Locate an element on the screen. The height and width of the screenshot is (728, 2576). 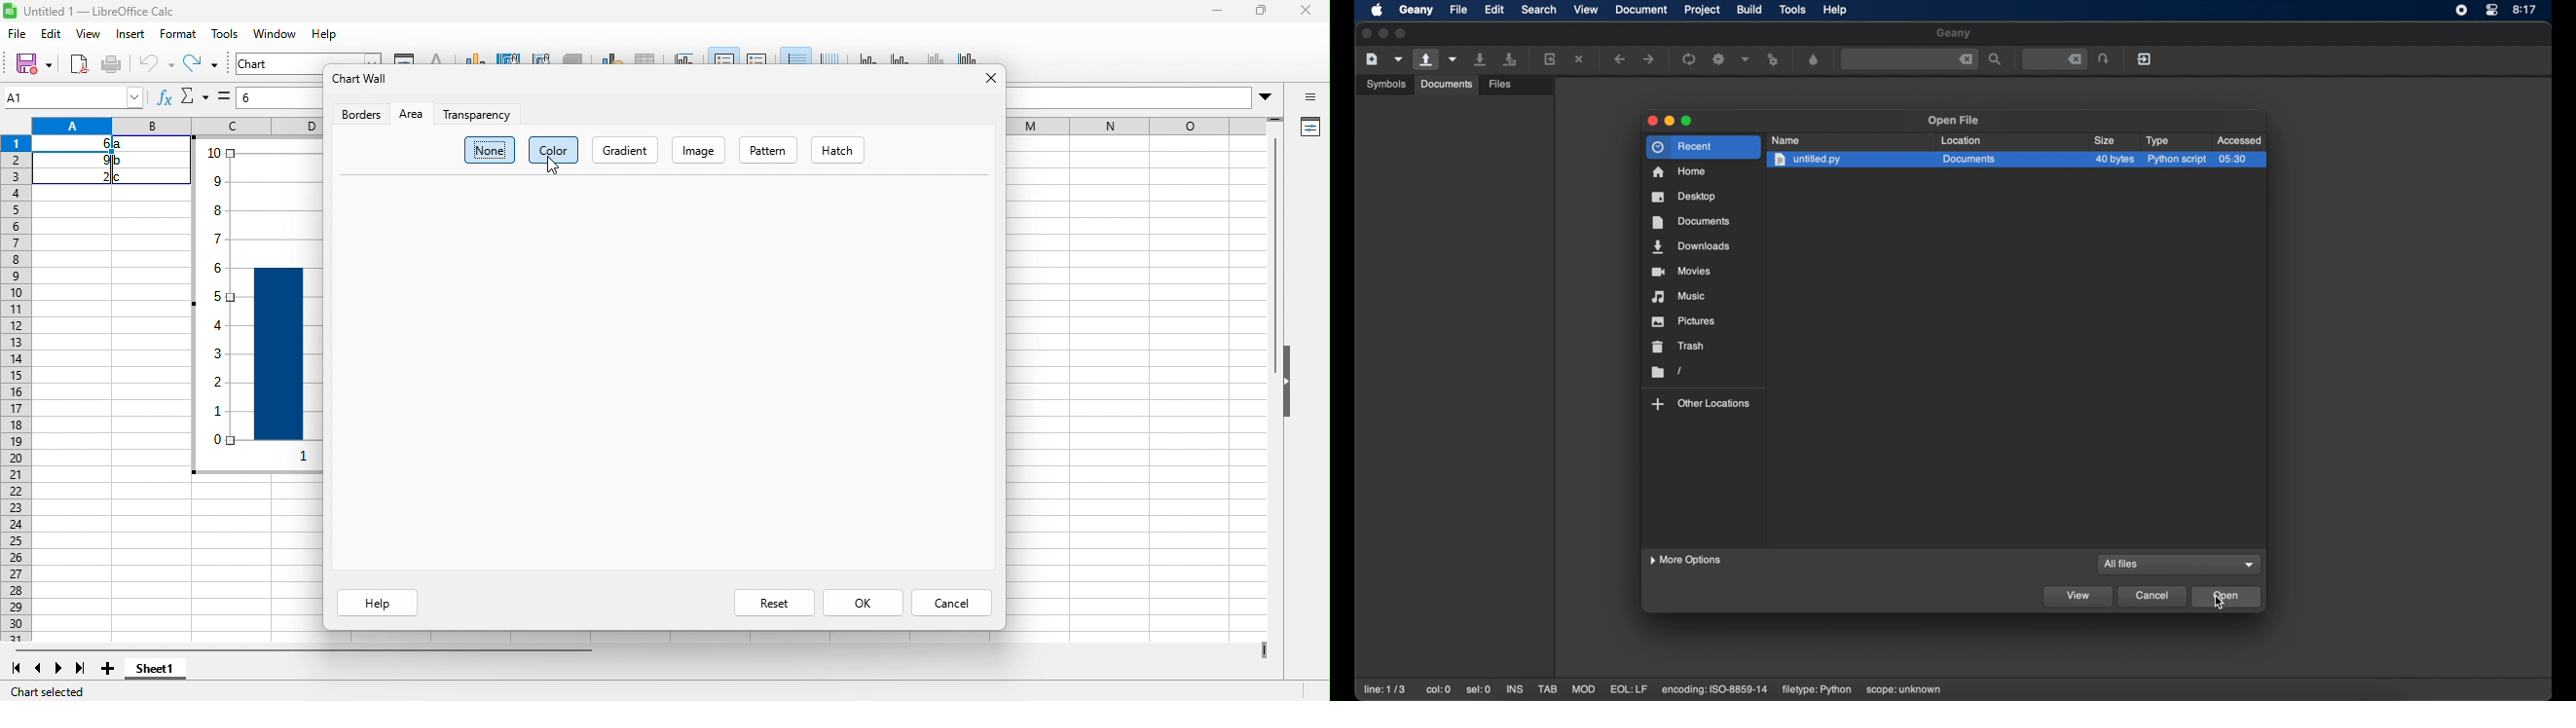
row headings is located at coordinates (19, 389).